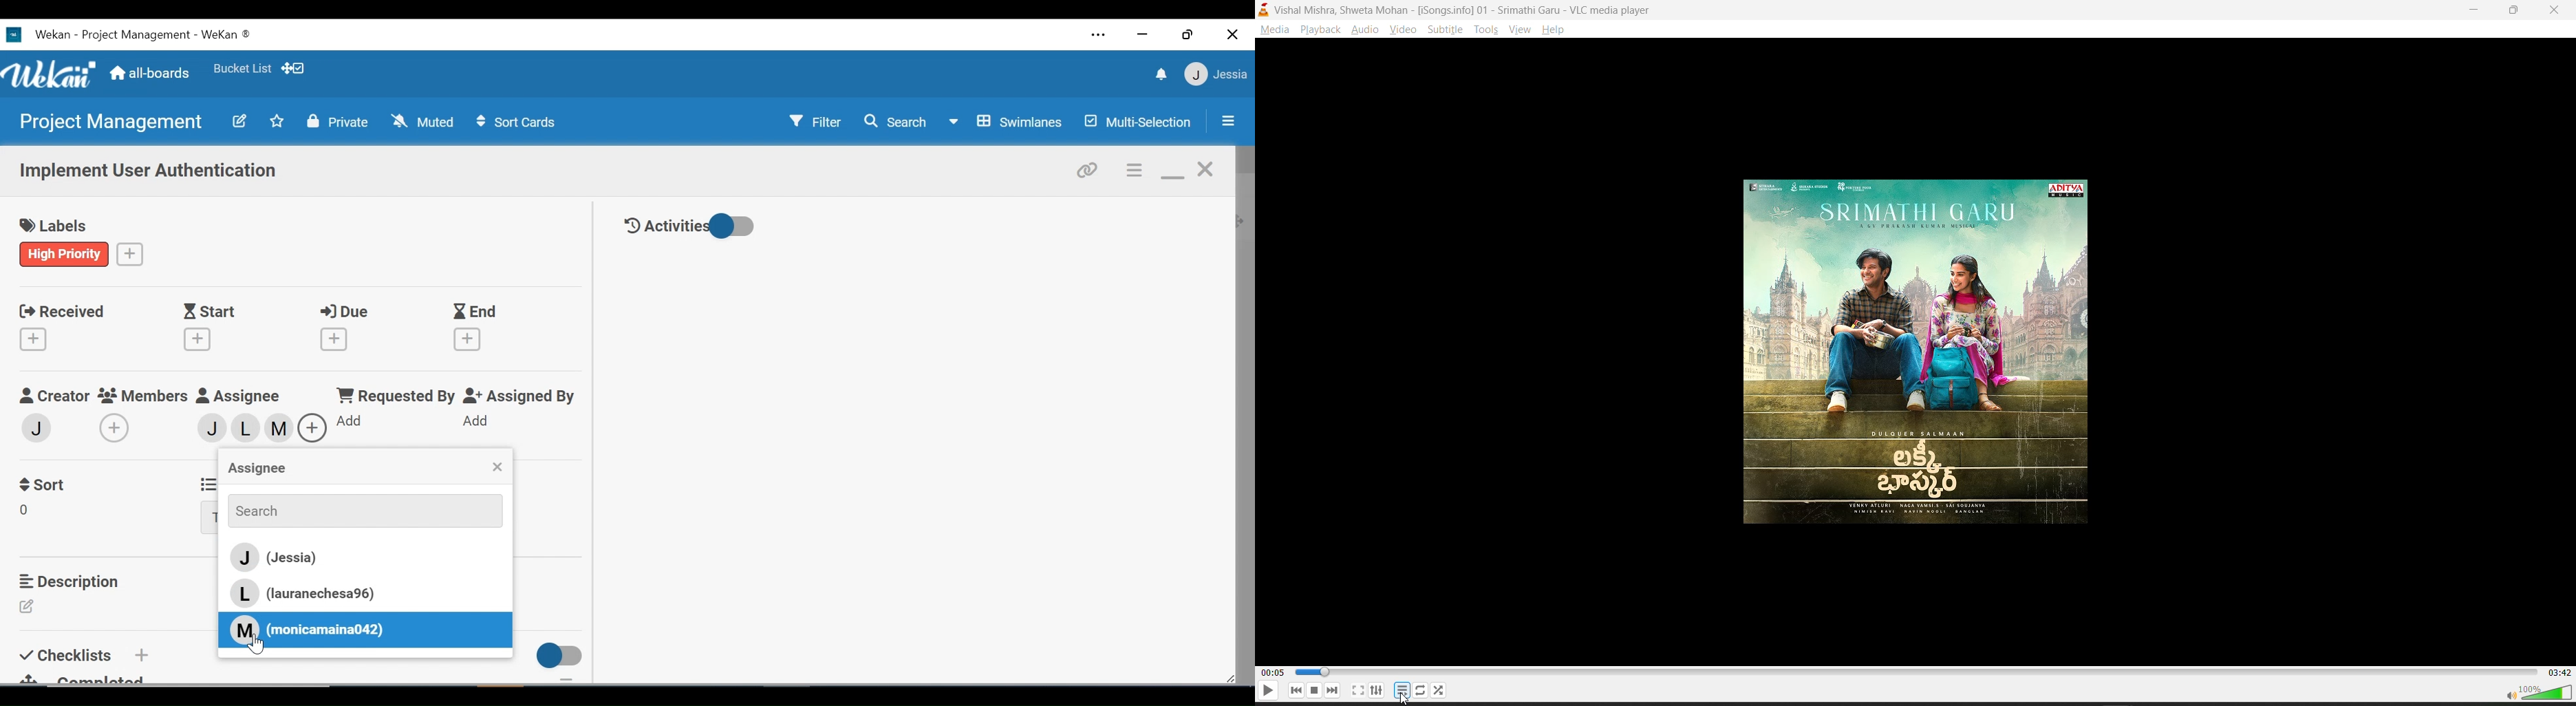  What do you see at coordinates (1159, 74) in the screenshot?
I see `notifications` at bounding box center [1159, 74].